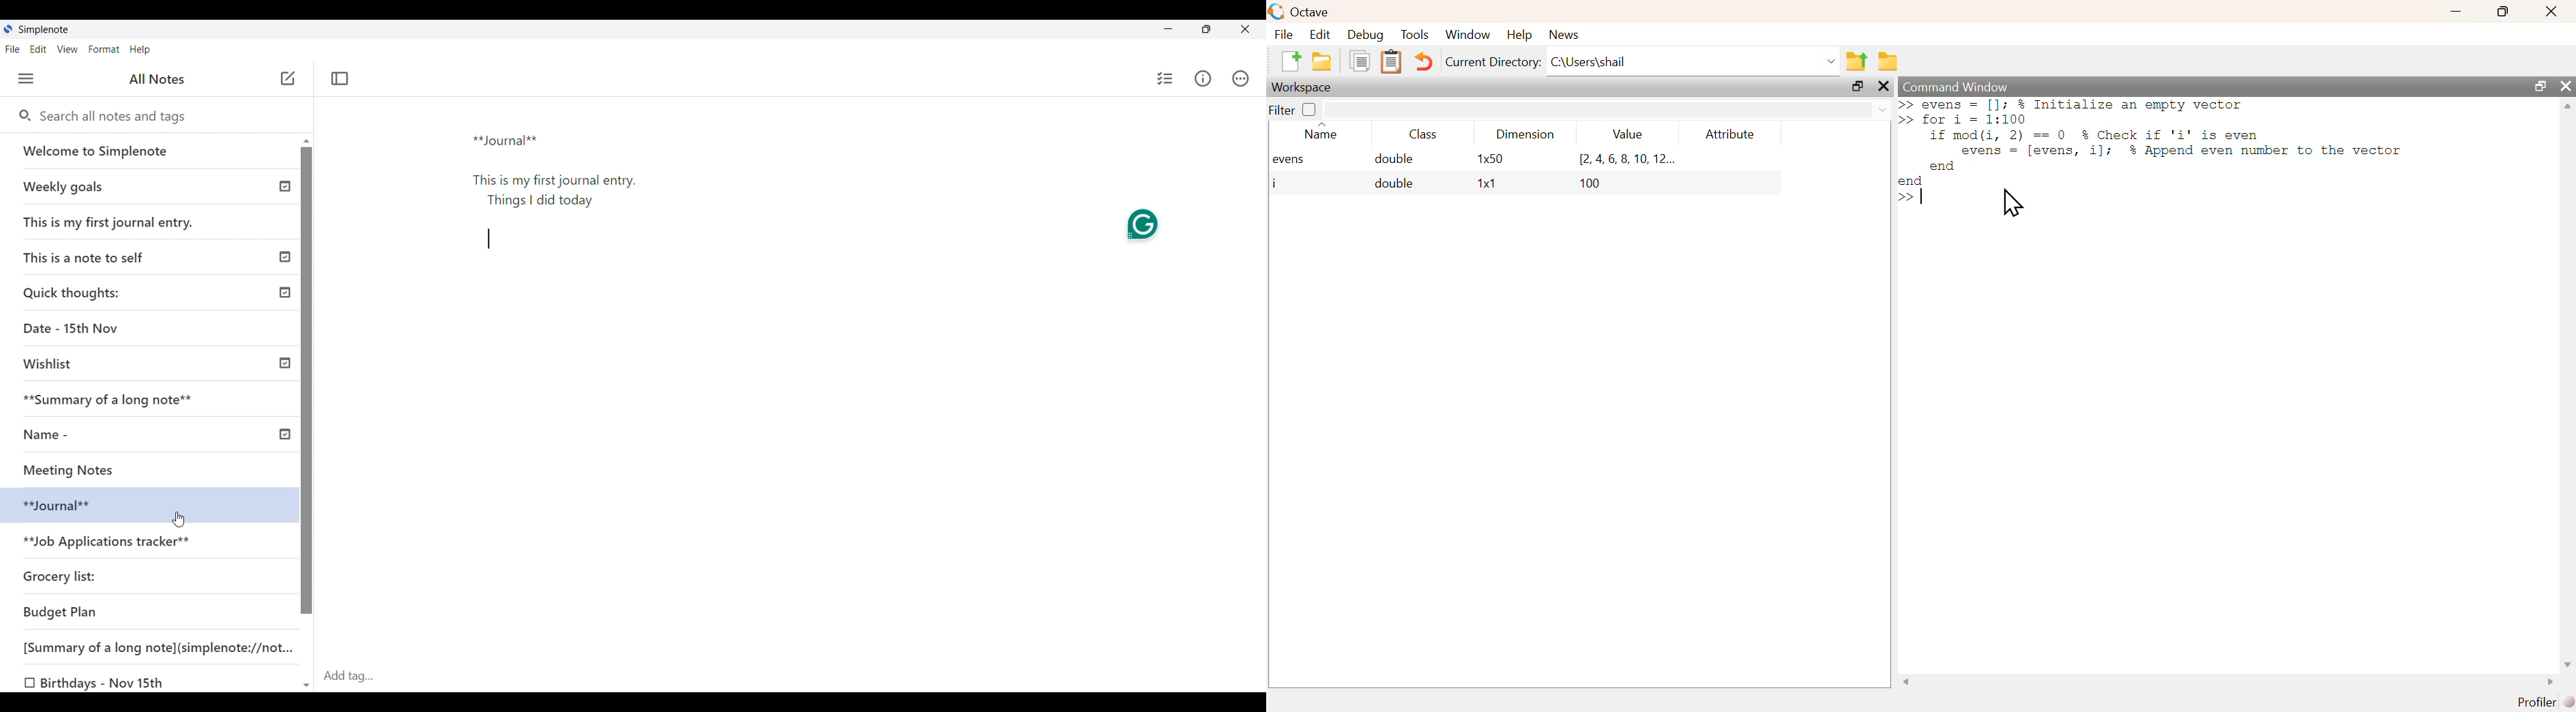  What do you see at coordinates (140, 50) in the screenshot?
I see `Help menu` at bounding box center [140, 50].